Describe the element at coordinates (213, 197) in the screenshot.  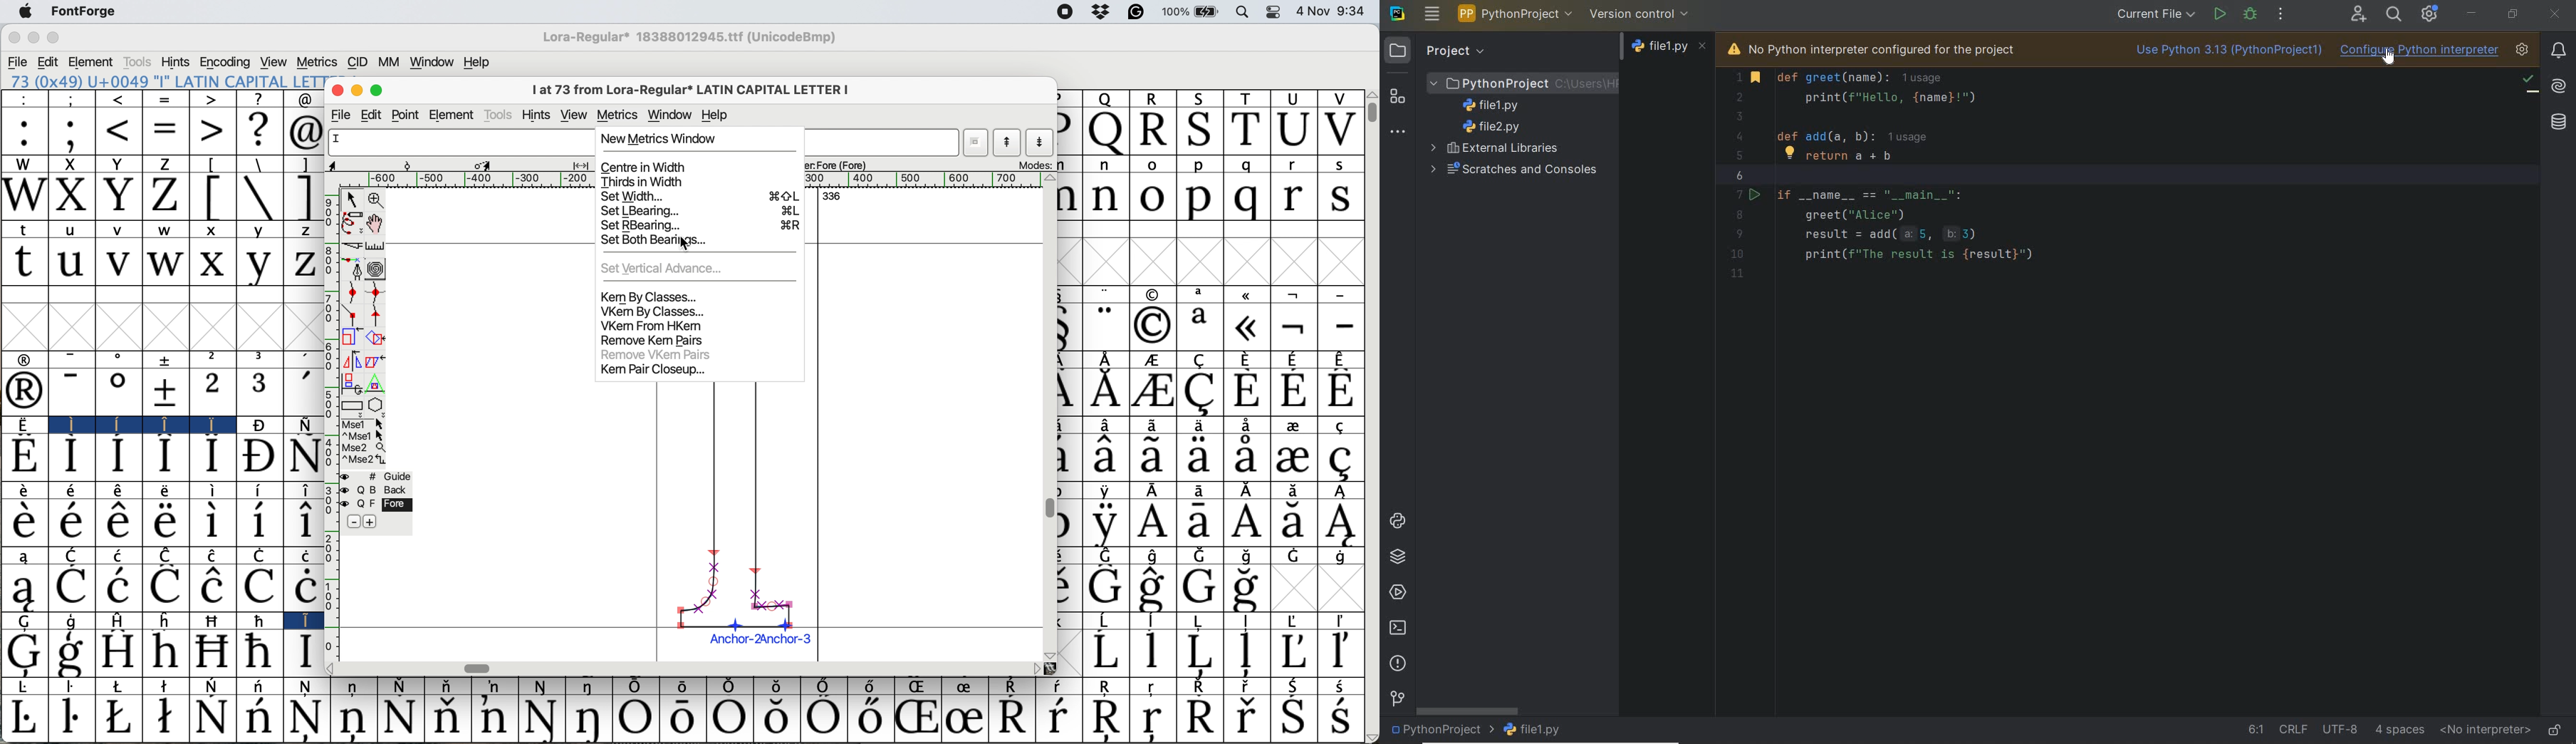
I see `[` at that location.